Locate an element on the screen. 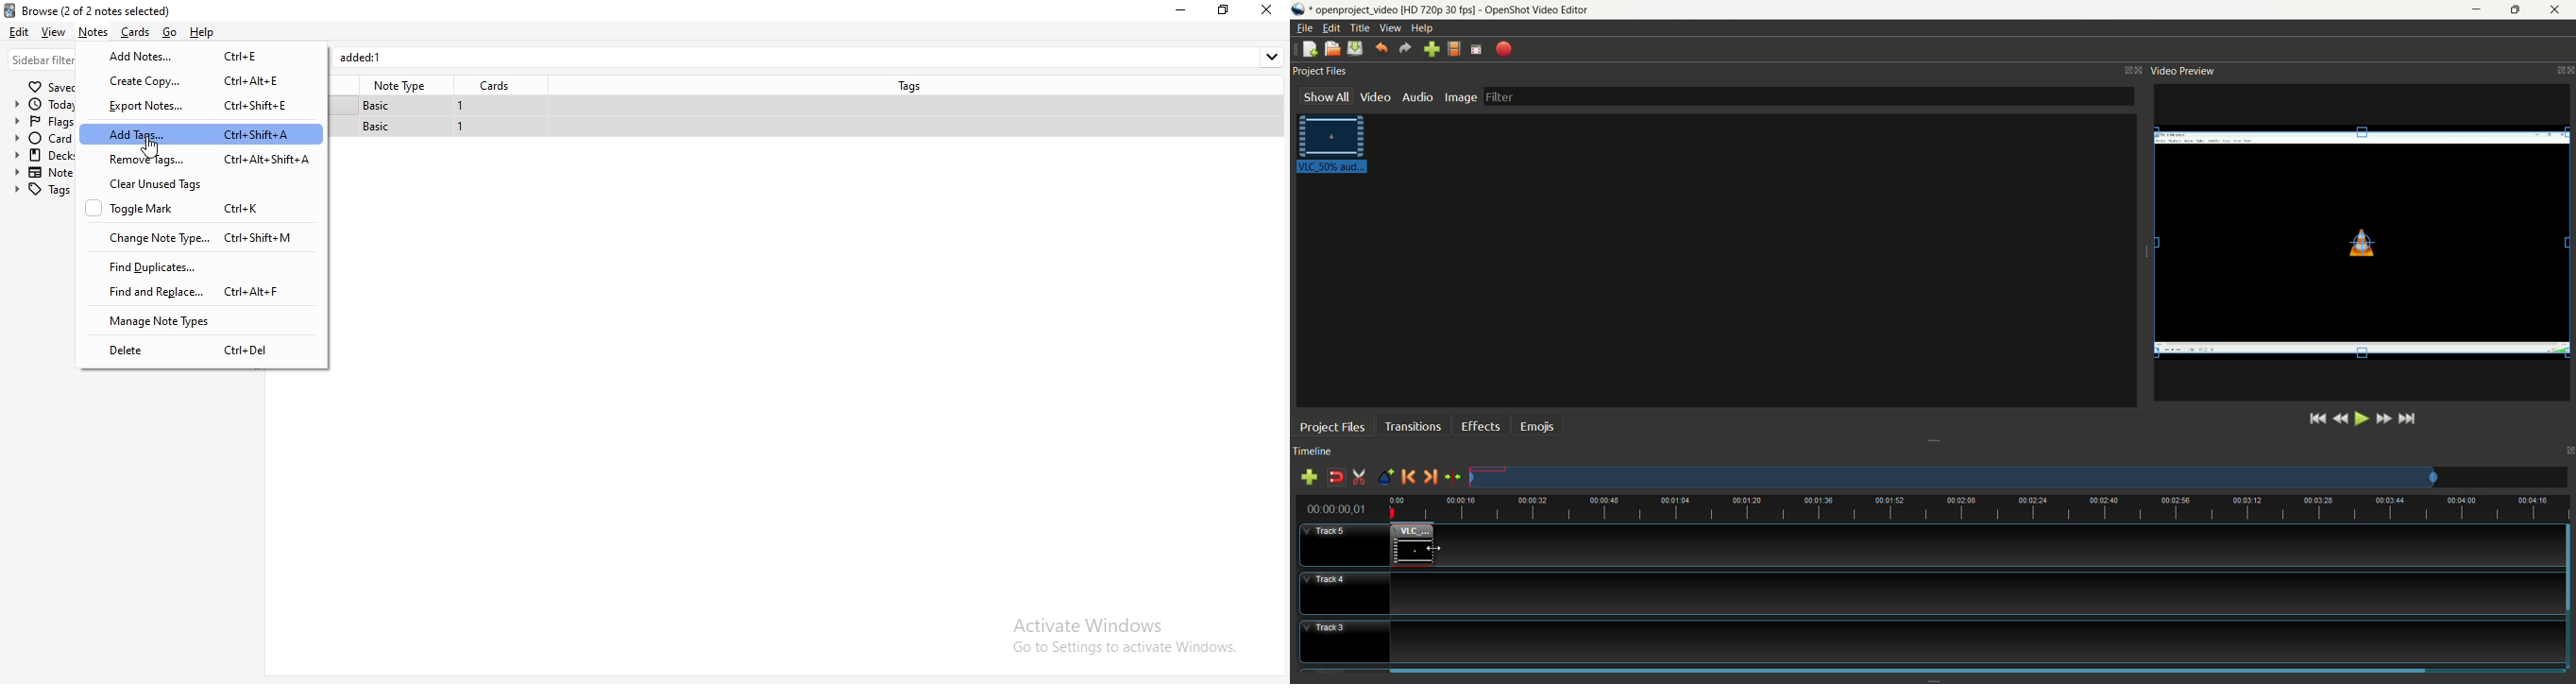 The height and width of the screenshot is (700, 2576). find and replace is located at coordinates (195, 295).